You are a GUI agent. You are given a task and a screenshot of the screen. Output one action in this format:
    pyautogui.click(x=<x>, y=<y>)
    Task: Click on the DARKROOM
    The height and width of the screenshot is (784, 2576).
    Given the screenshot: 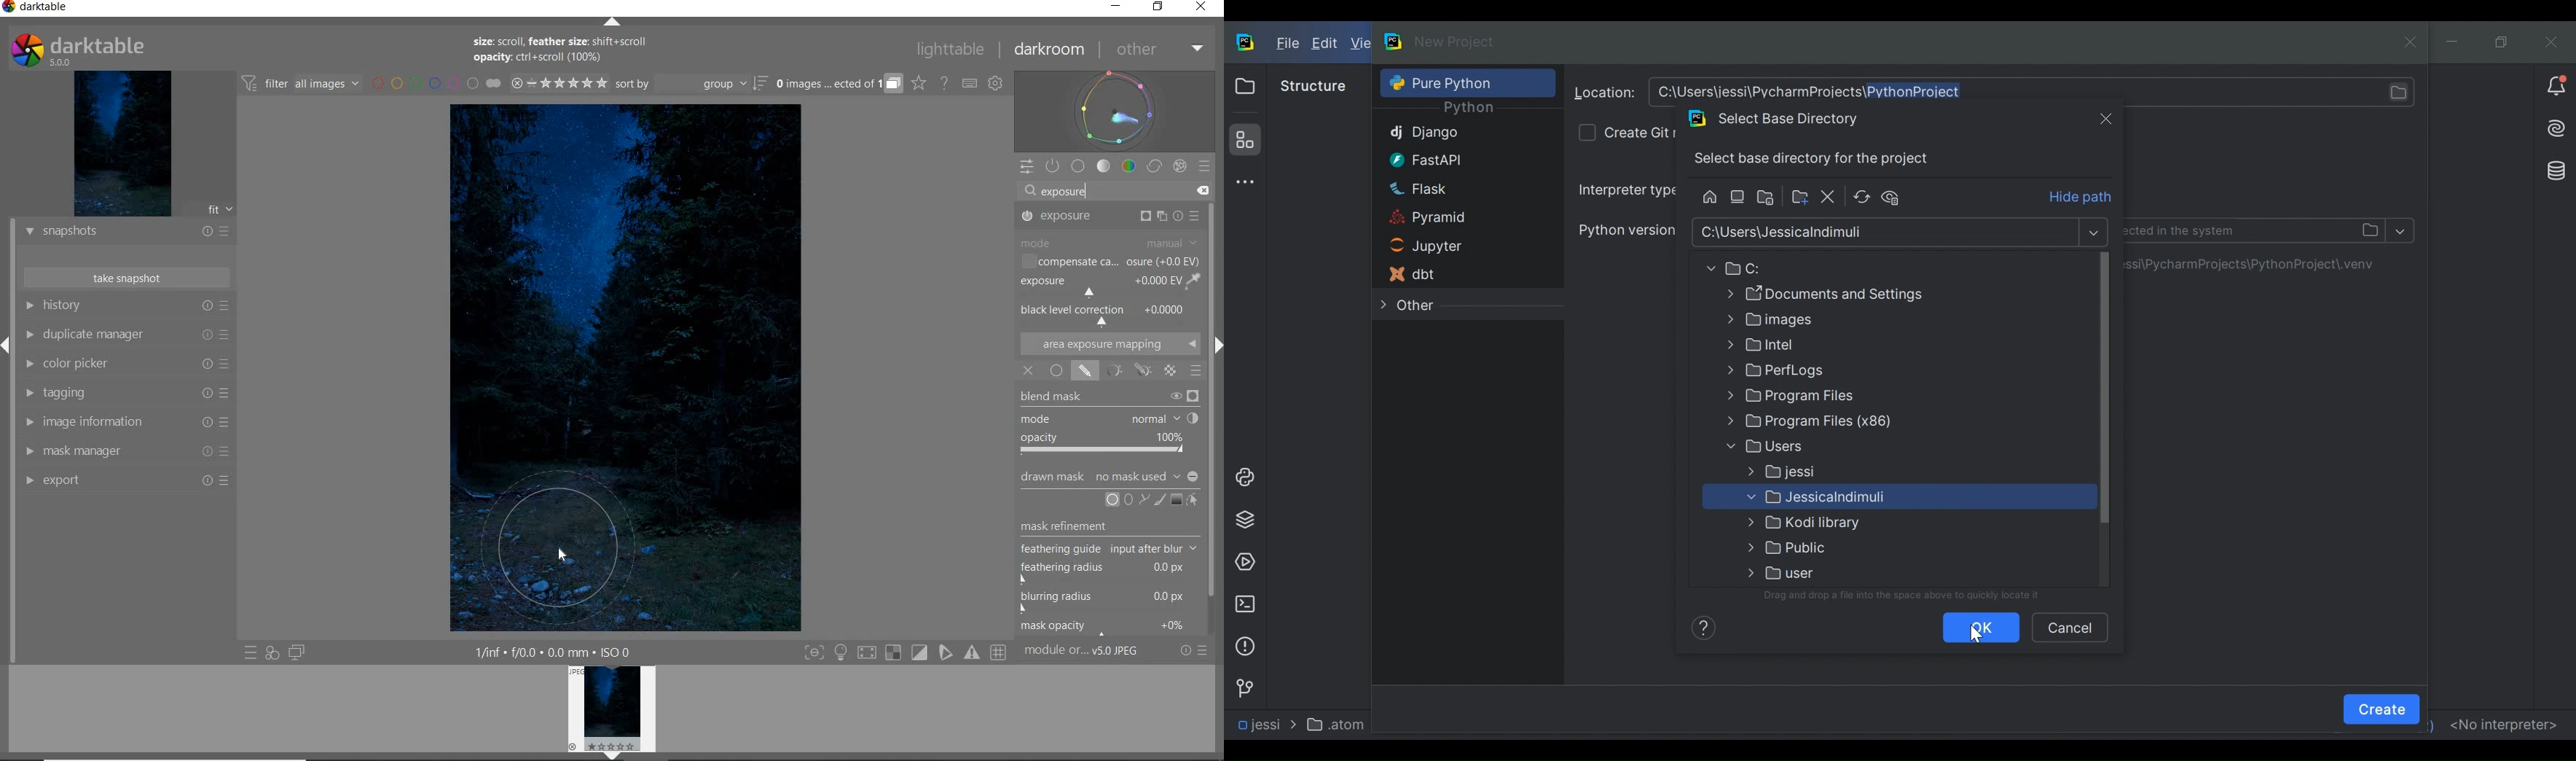 What is the action you would take?
    pyautogui.click(x=1049, y=50)
    